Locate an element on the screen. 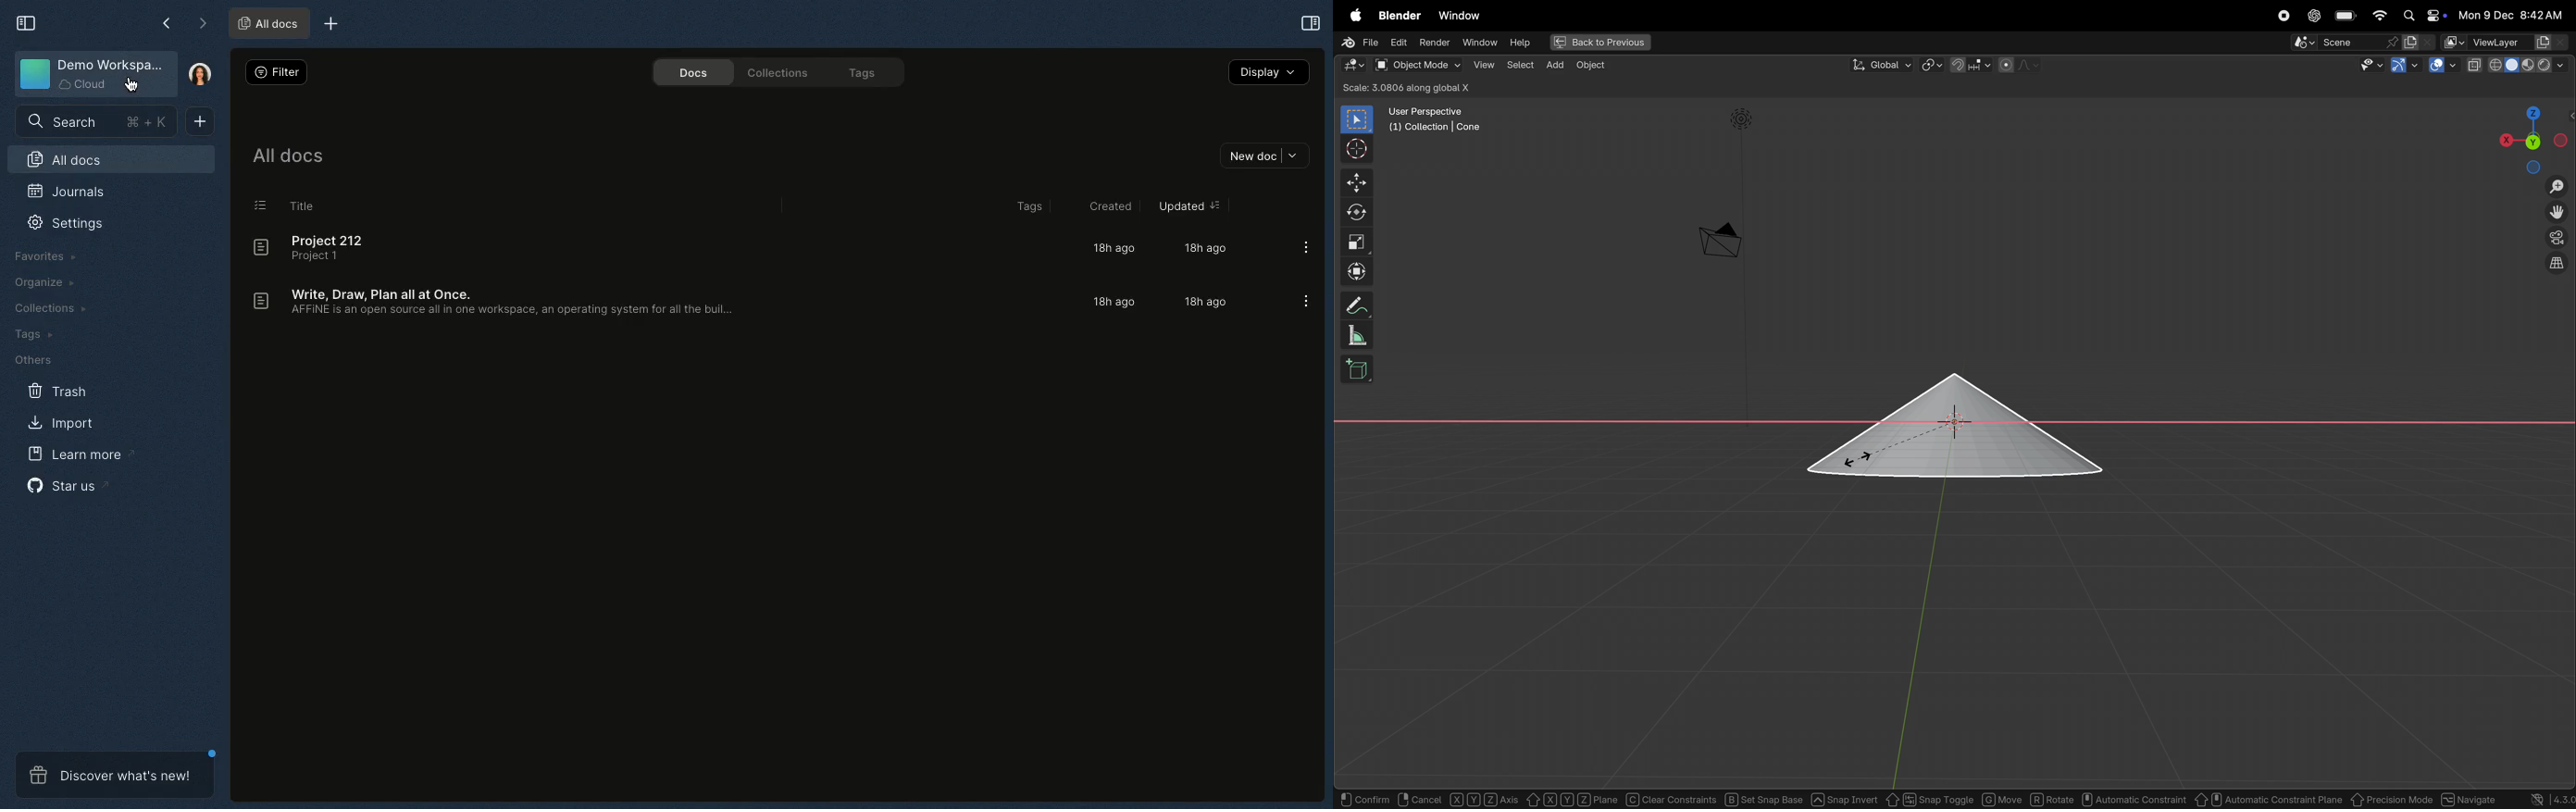 Image resolution: width=2576 pixels, height=812 pixels. render is located at coordinates (1434, 42).